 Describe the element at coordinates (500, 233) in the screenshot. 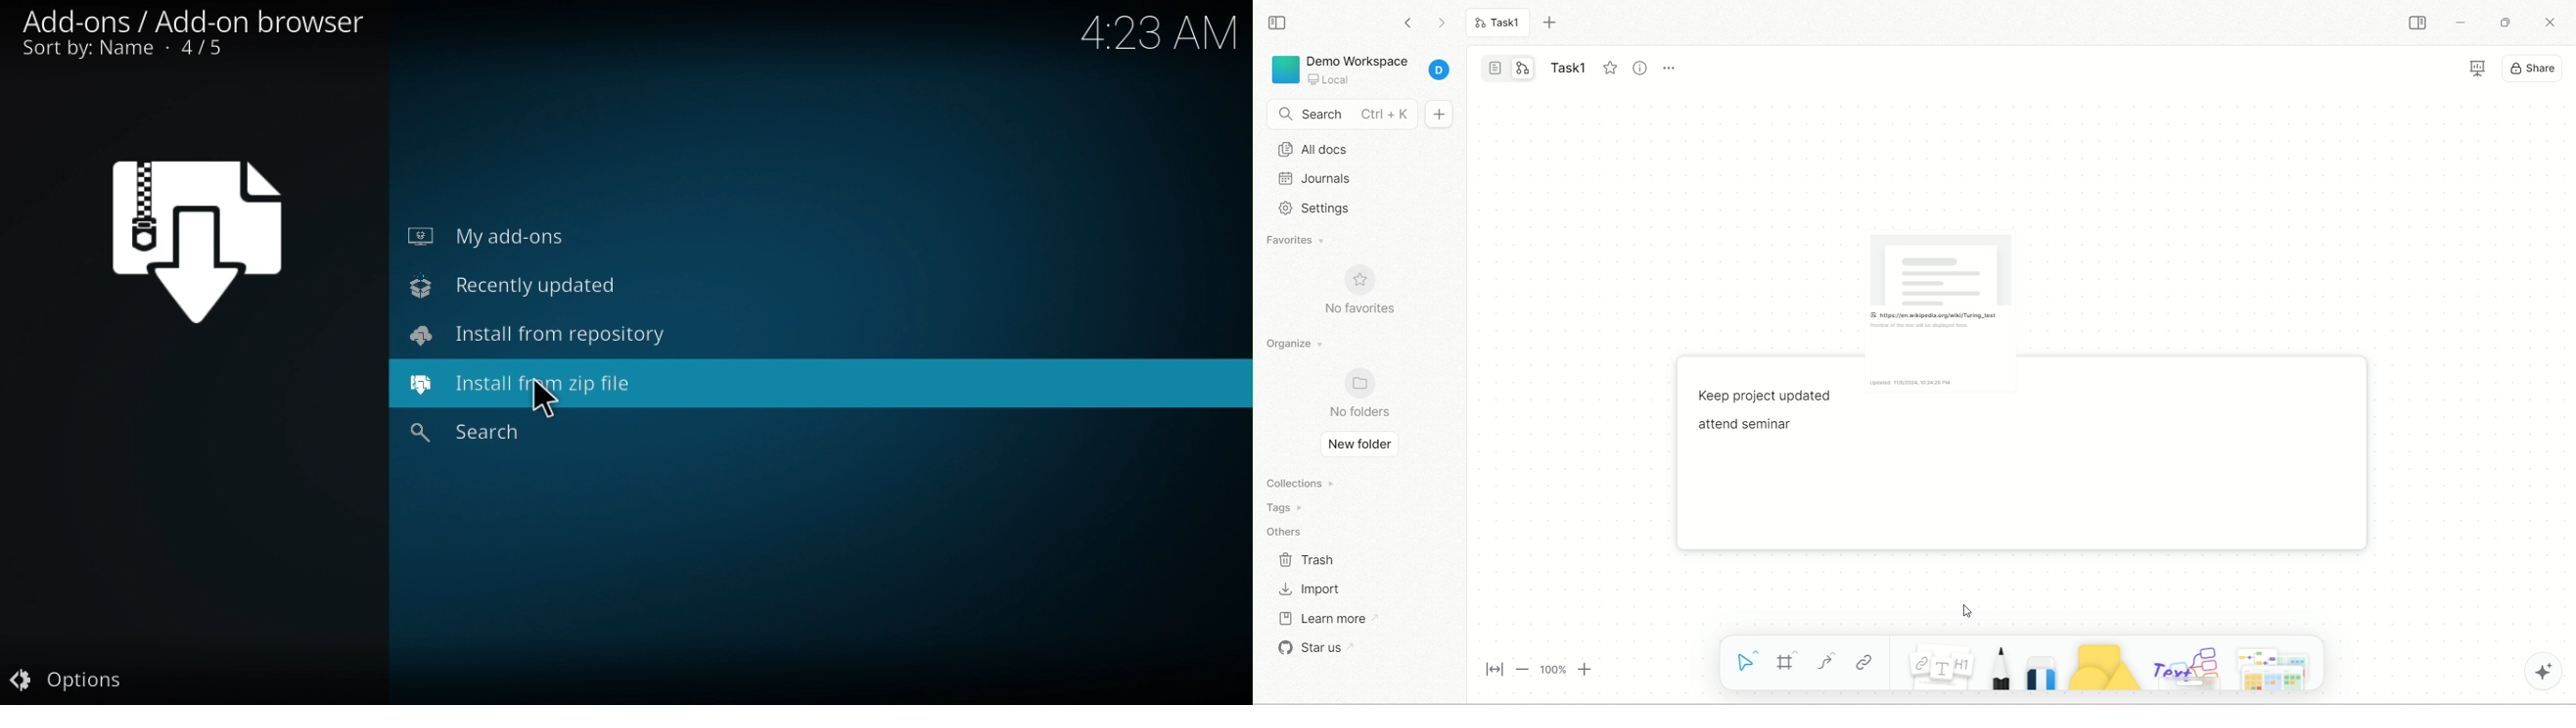

I see `My add-on` at that location.